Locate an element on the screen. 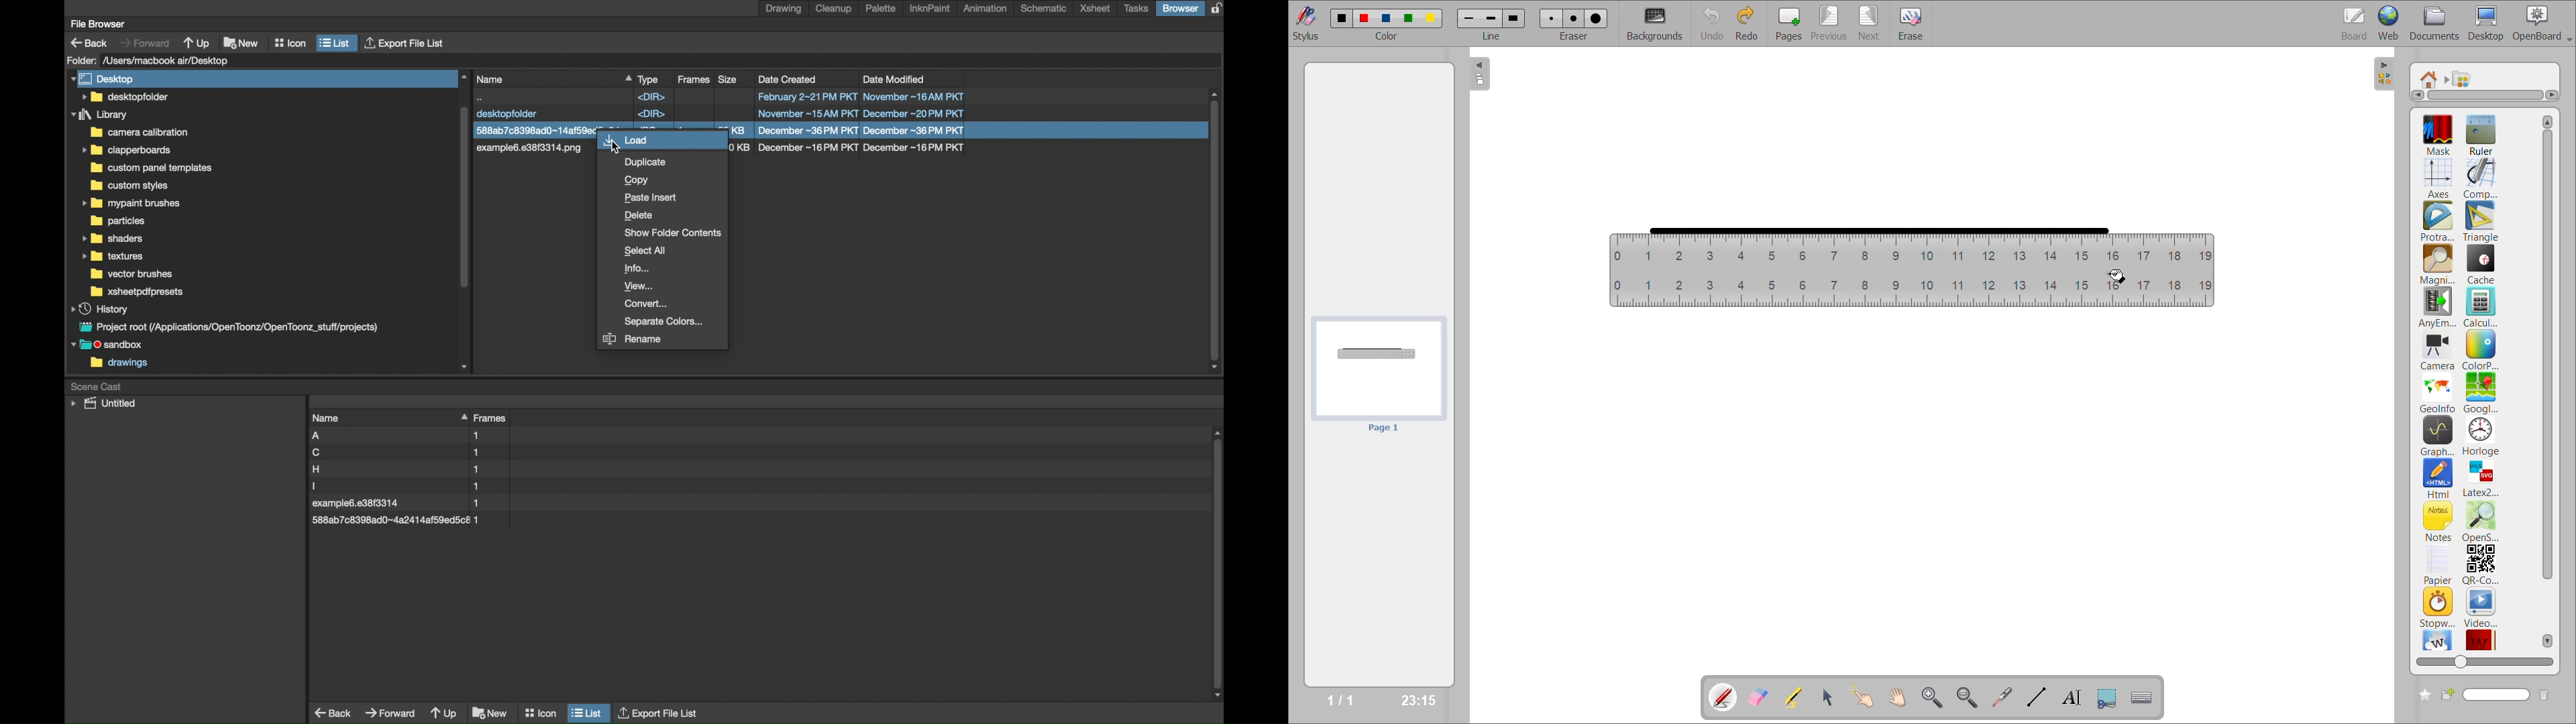 The image size is (2576, 728). file is located at coordinates (533, 129).